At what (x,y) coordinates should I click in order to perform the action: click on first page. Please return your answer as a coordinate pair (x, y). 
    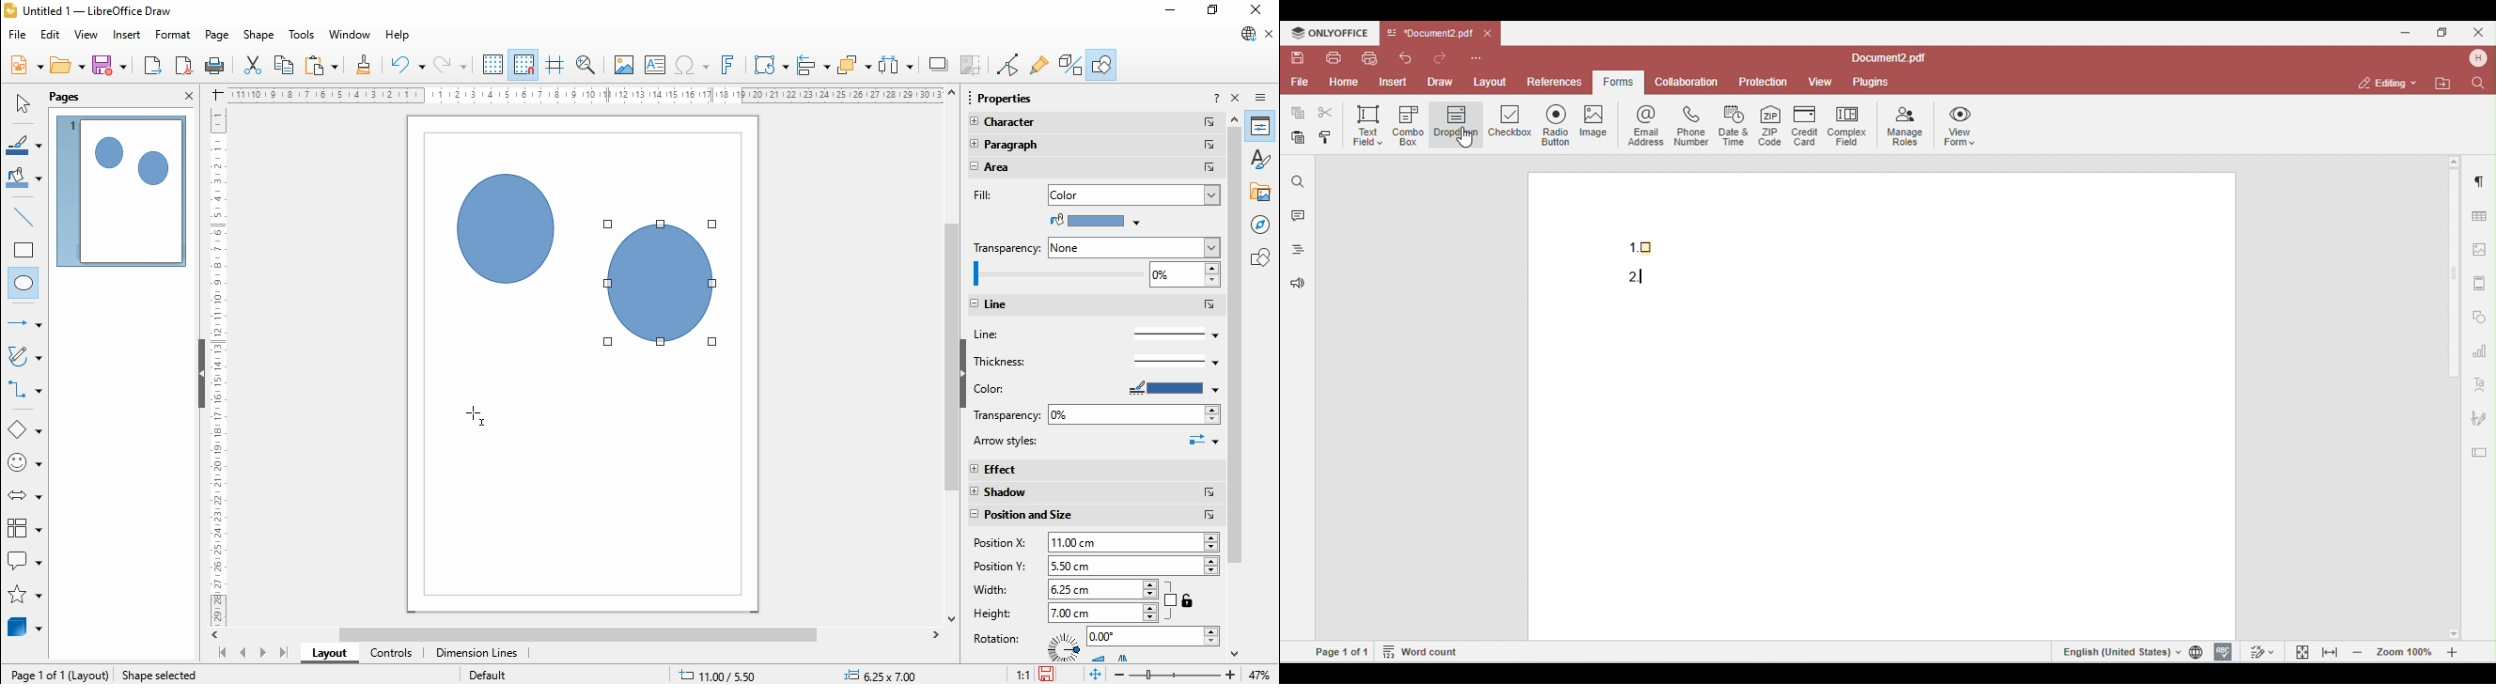
    Looking at the image, I should click on (221, 654).